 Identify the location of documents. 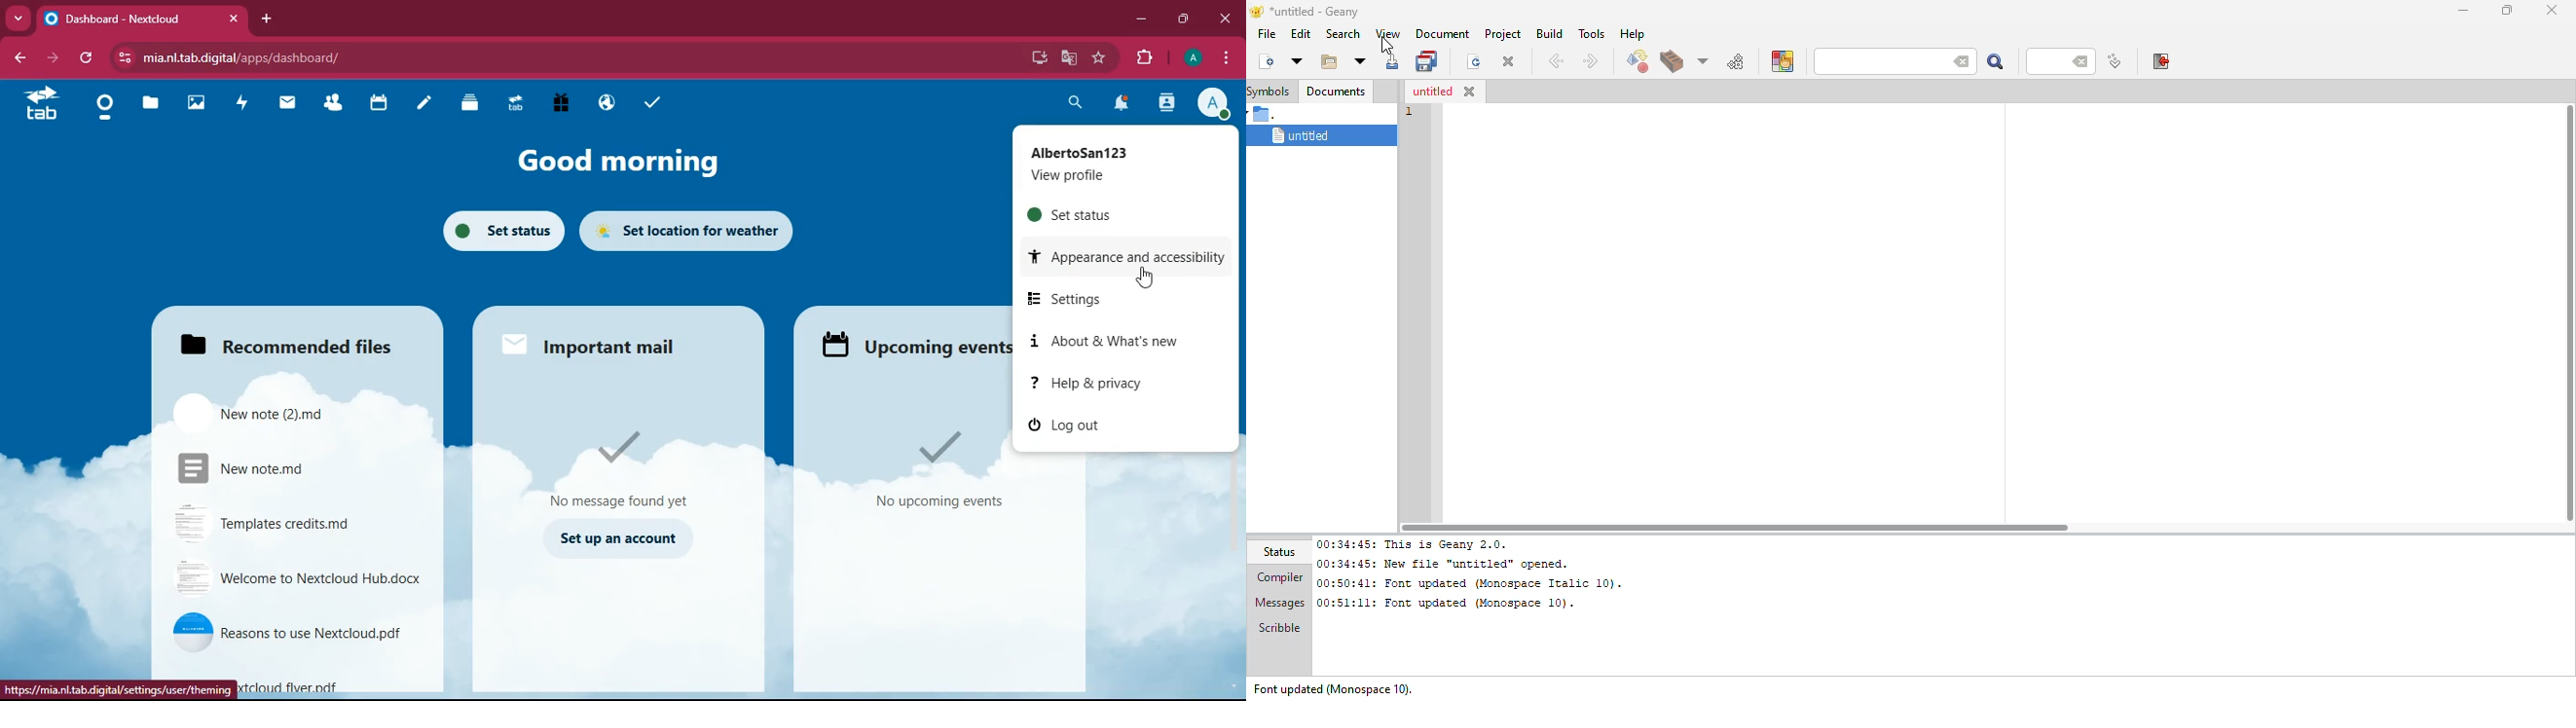
(1335, 90).